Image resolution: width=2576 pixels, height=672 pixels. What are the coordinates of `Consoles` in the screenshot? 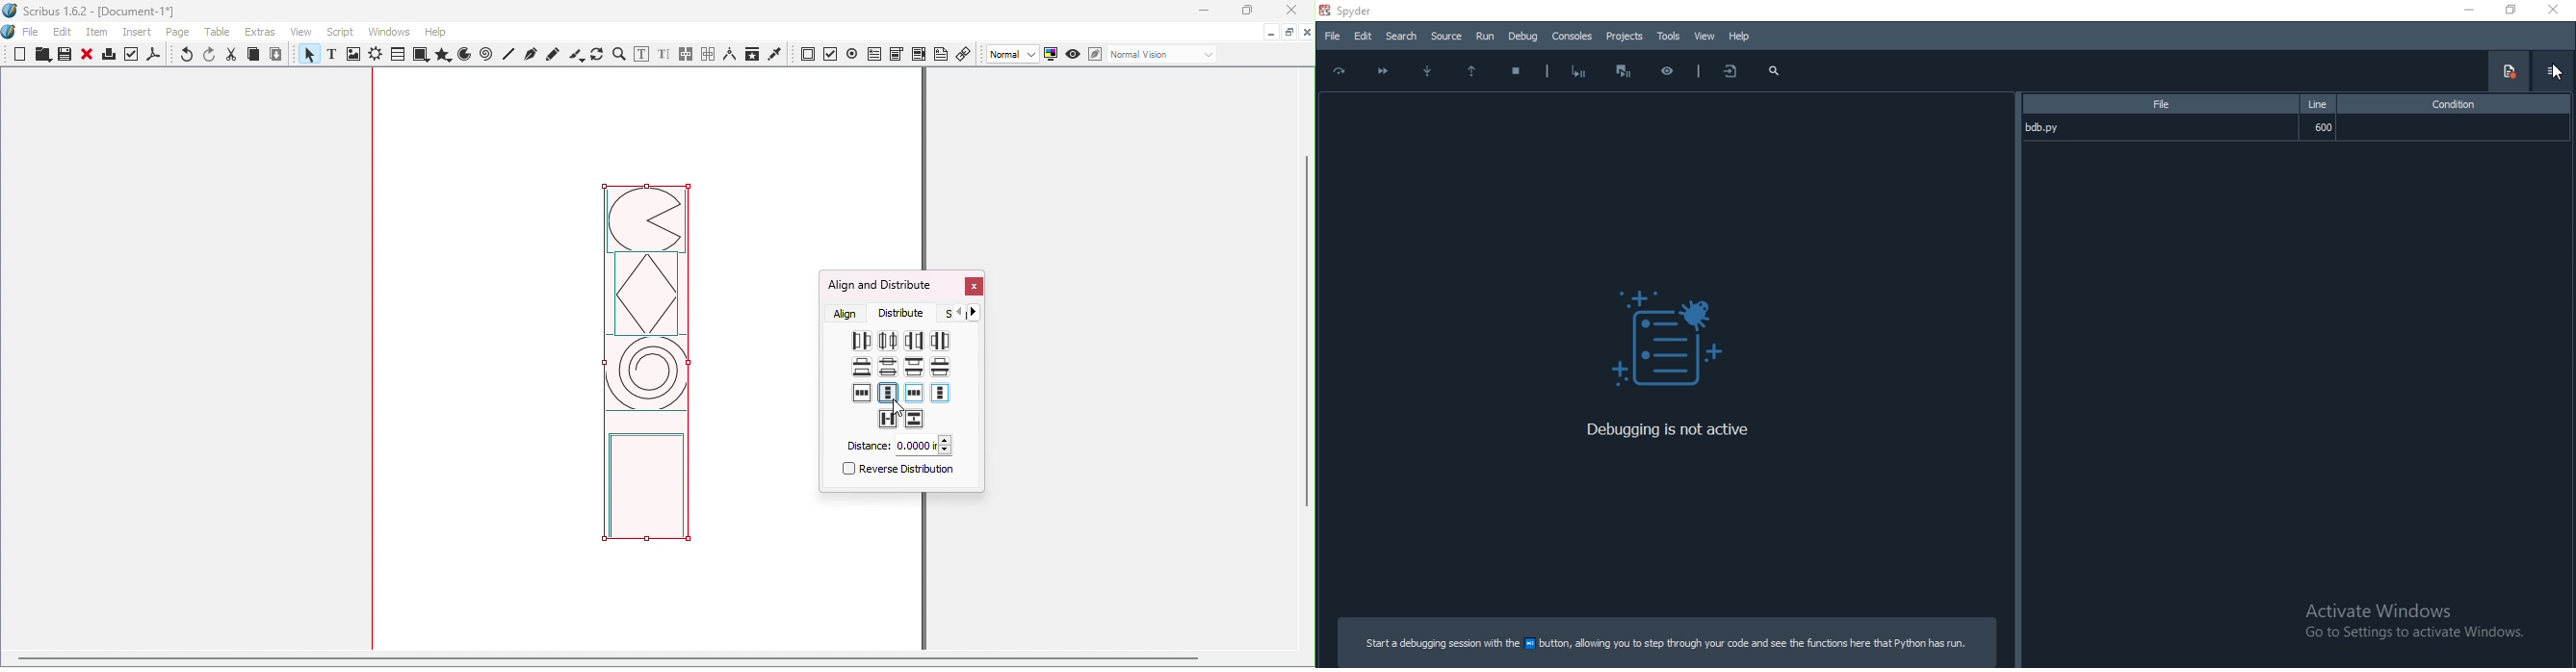 It's located at (1572, 35).